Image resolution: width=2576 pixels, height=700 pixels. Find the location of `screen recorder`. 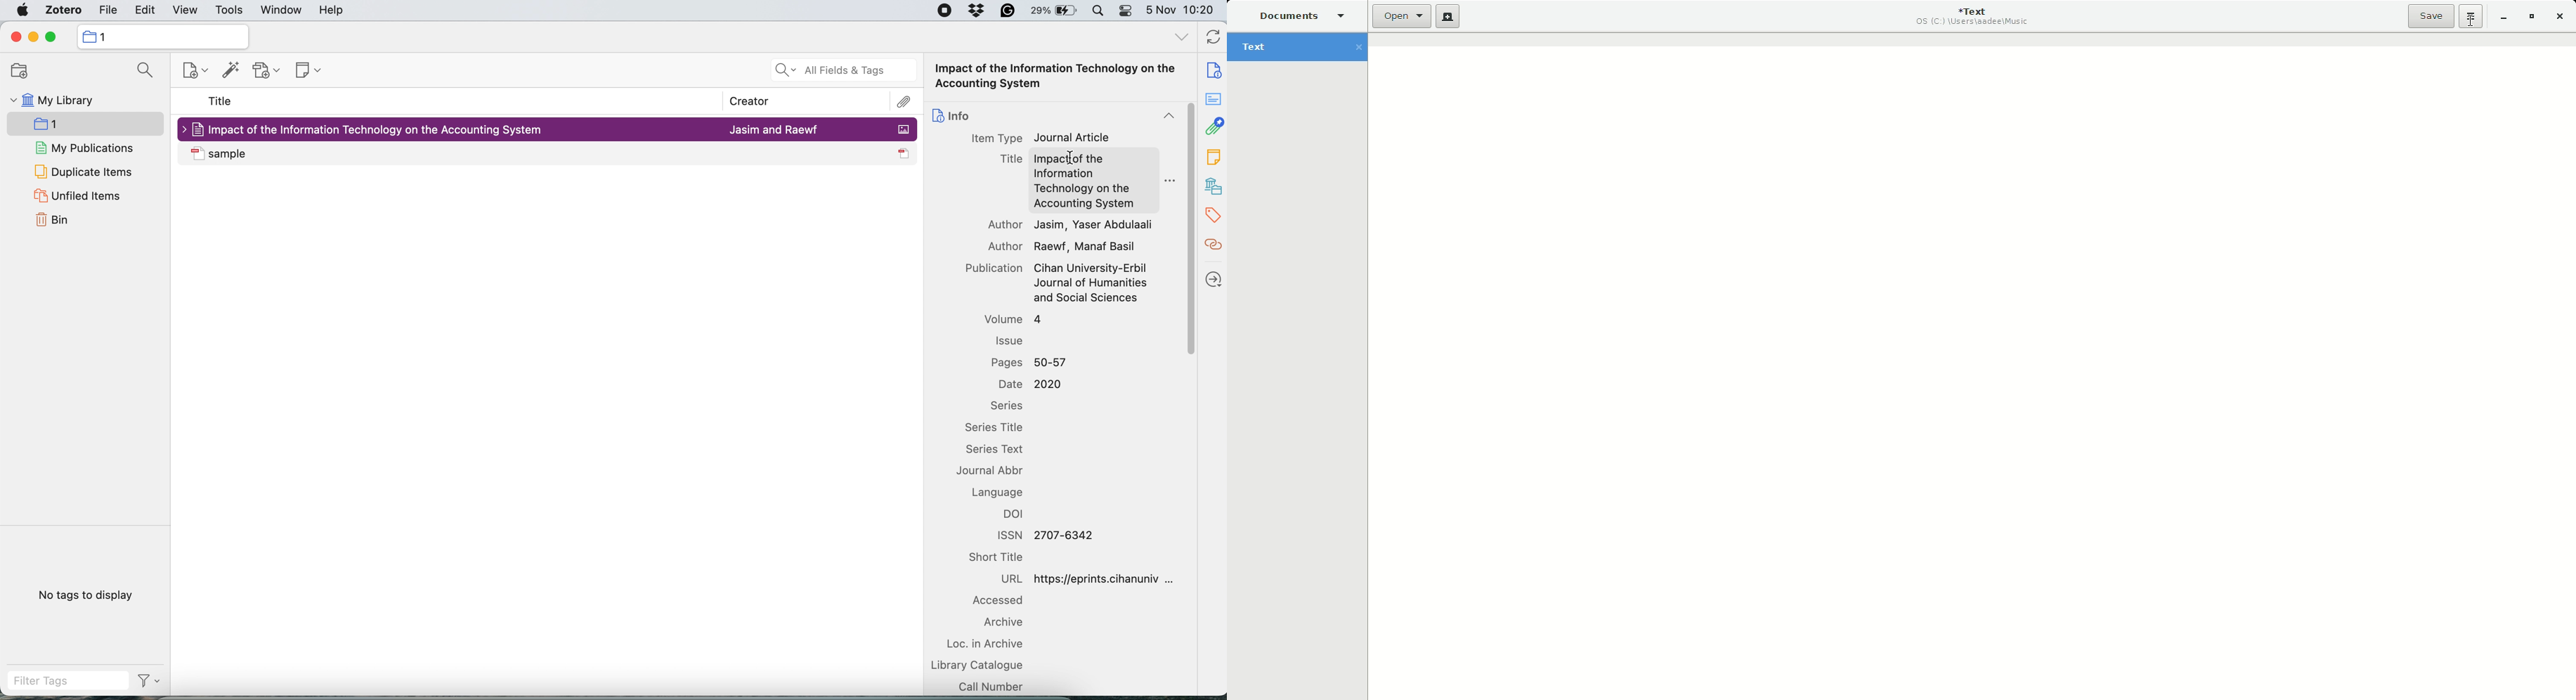

screen recorder is located at coordinates (947, 10).